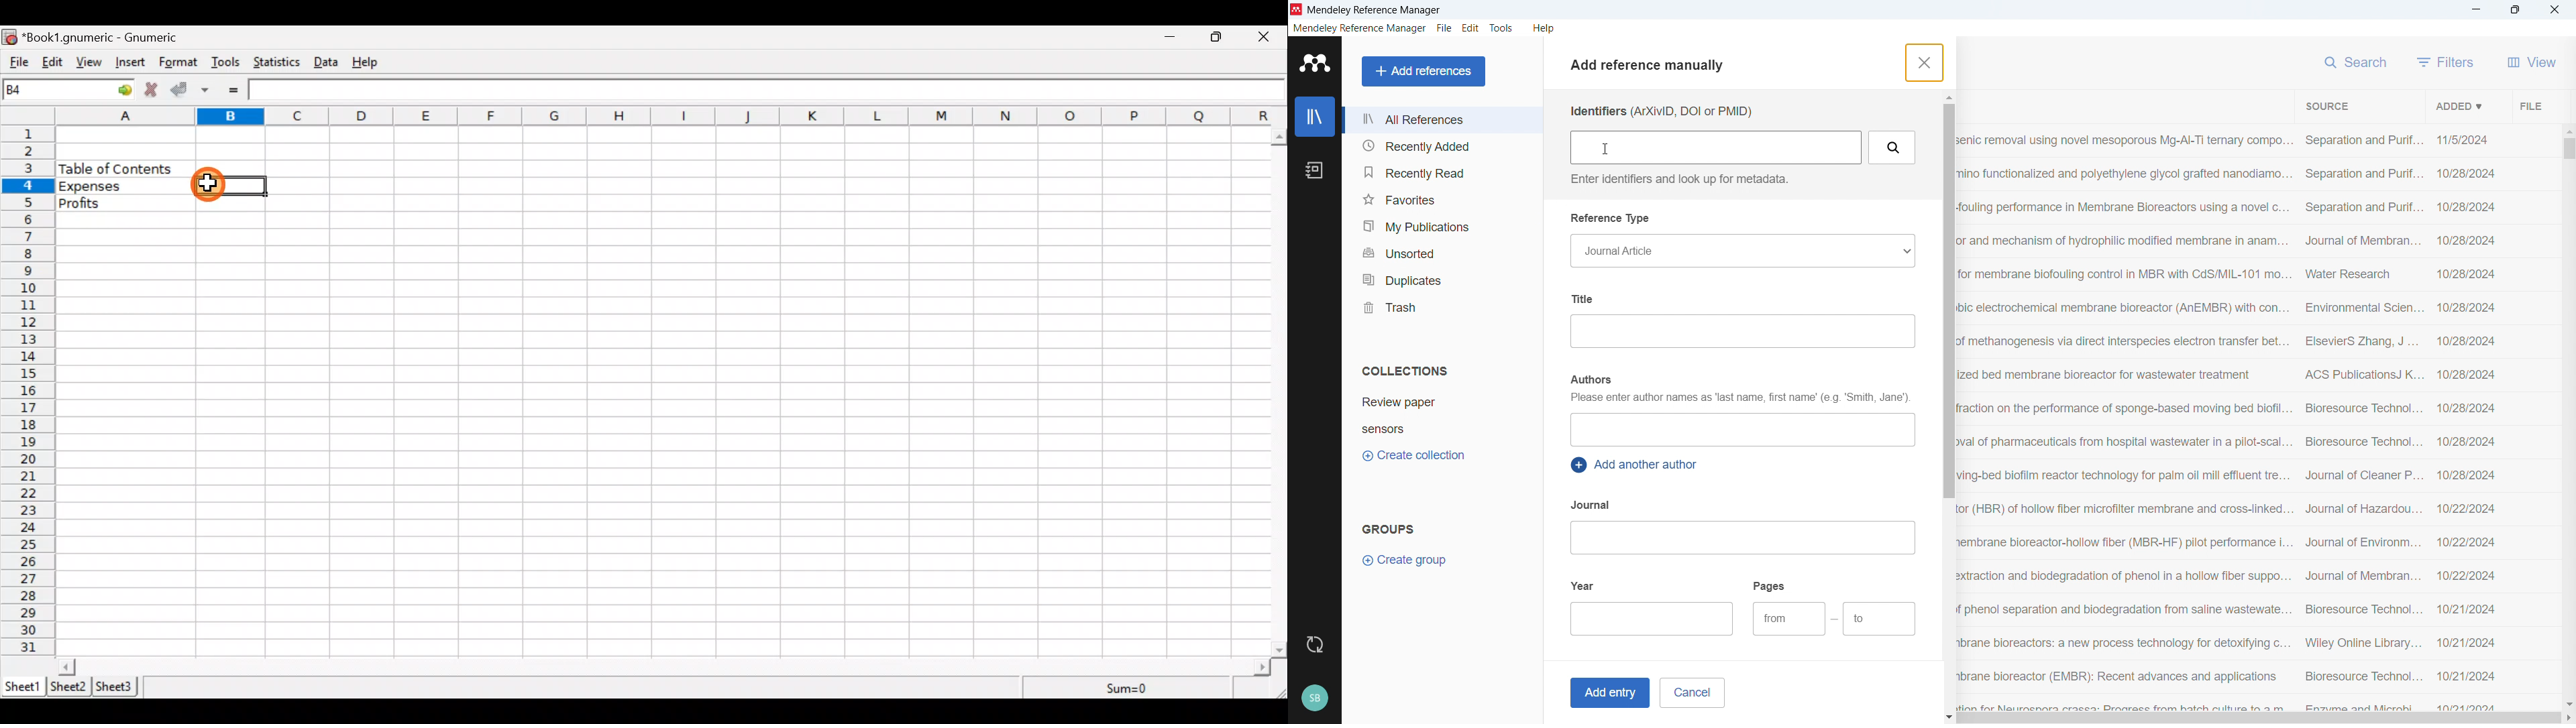 The width and height of the screenshot is (2576, 728). What do you see at coordinates (154, 91) in the screenshot?
I see `Cancel change` at bounding box center [154, 91].